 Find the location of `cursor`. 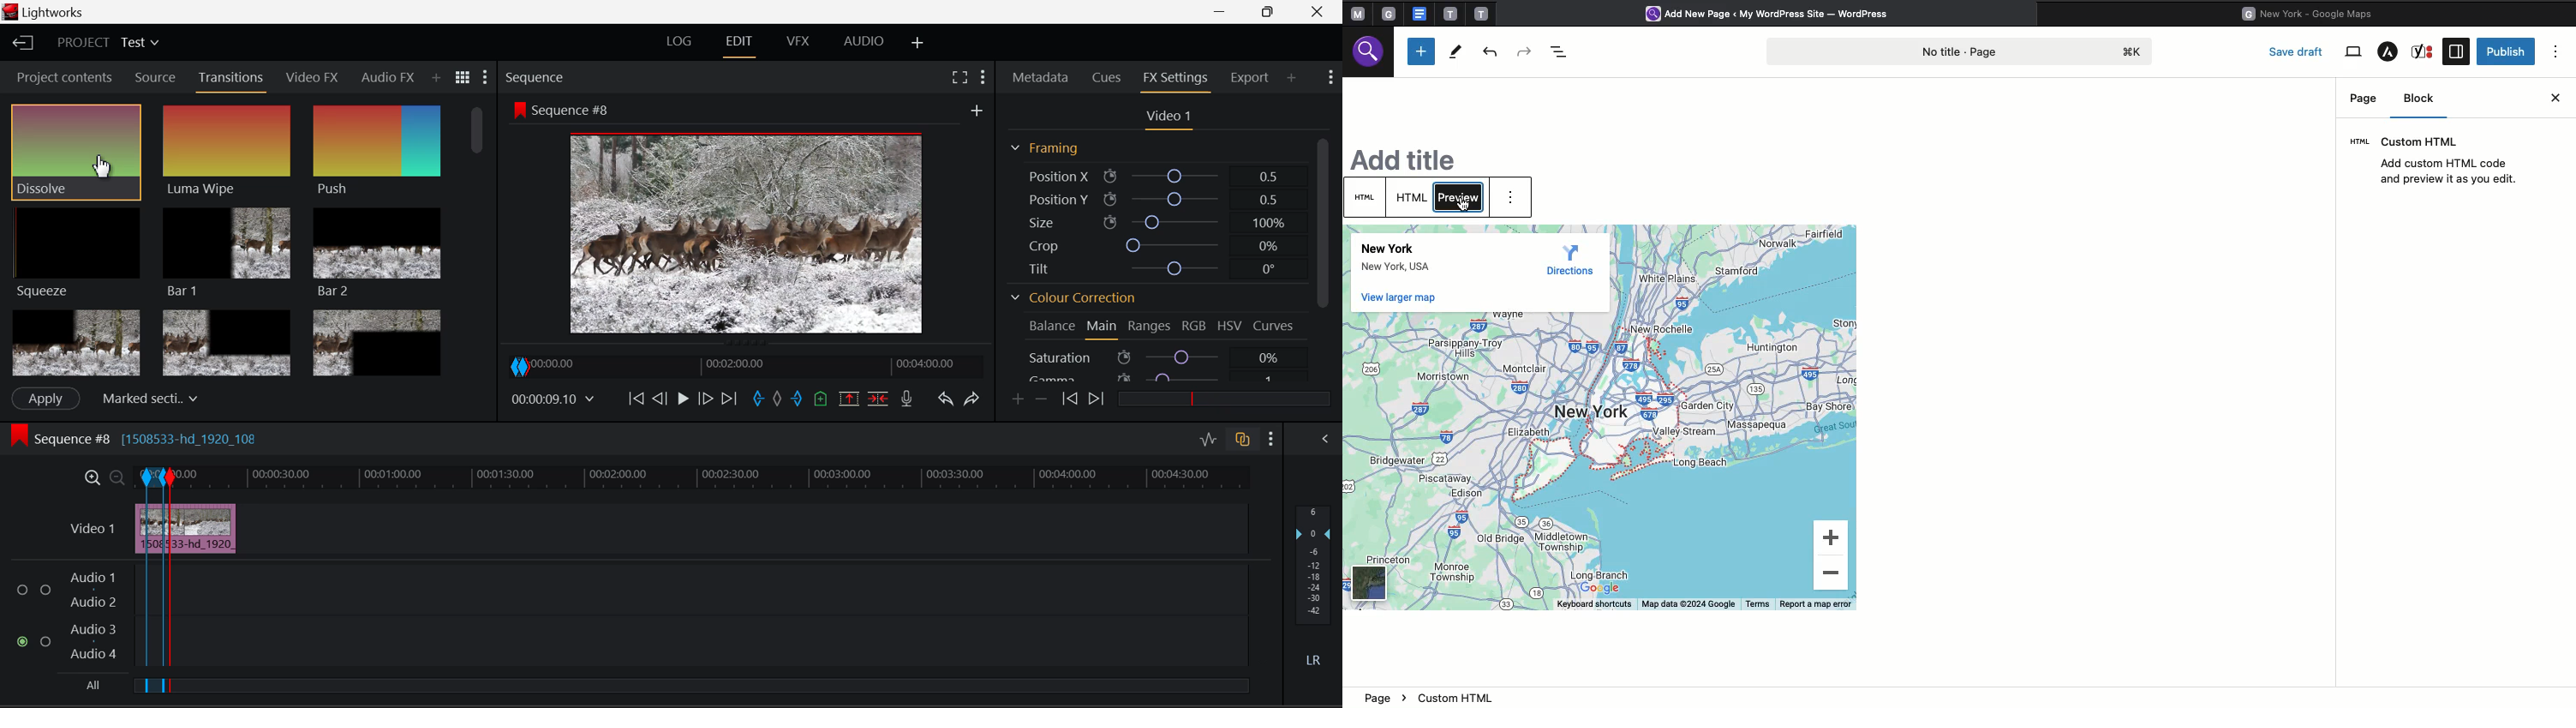

cursor is located at coordinates (1461, 209).